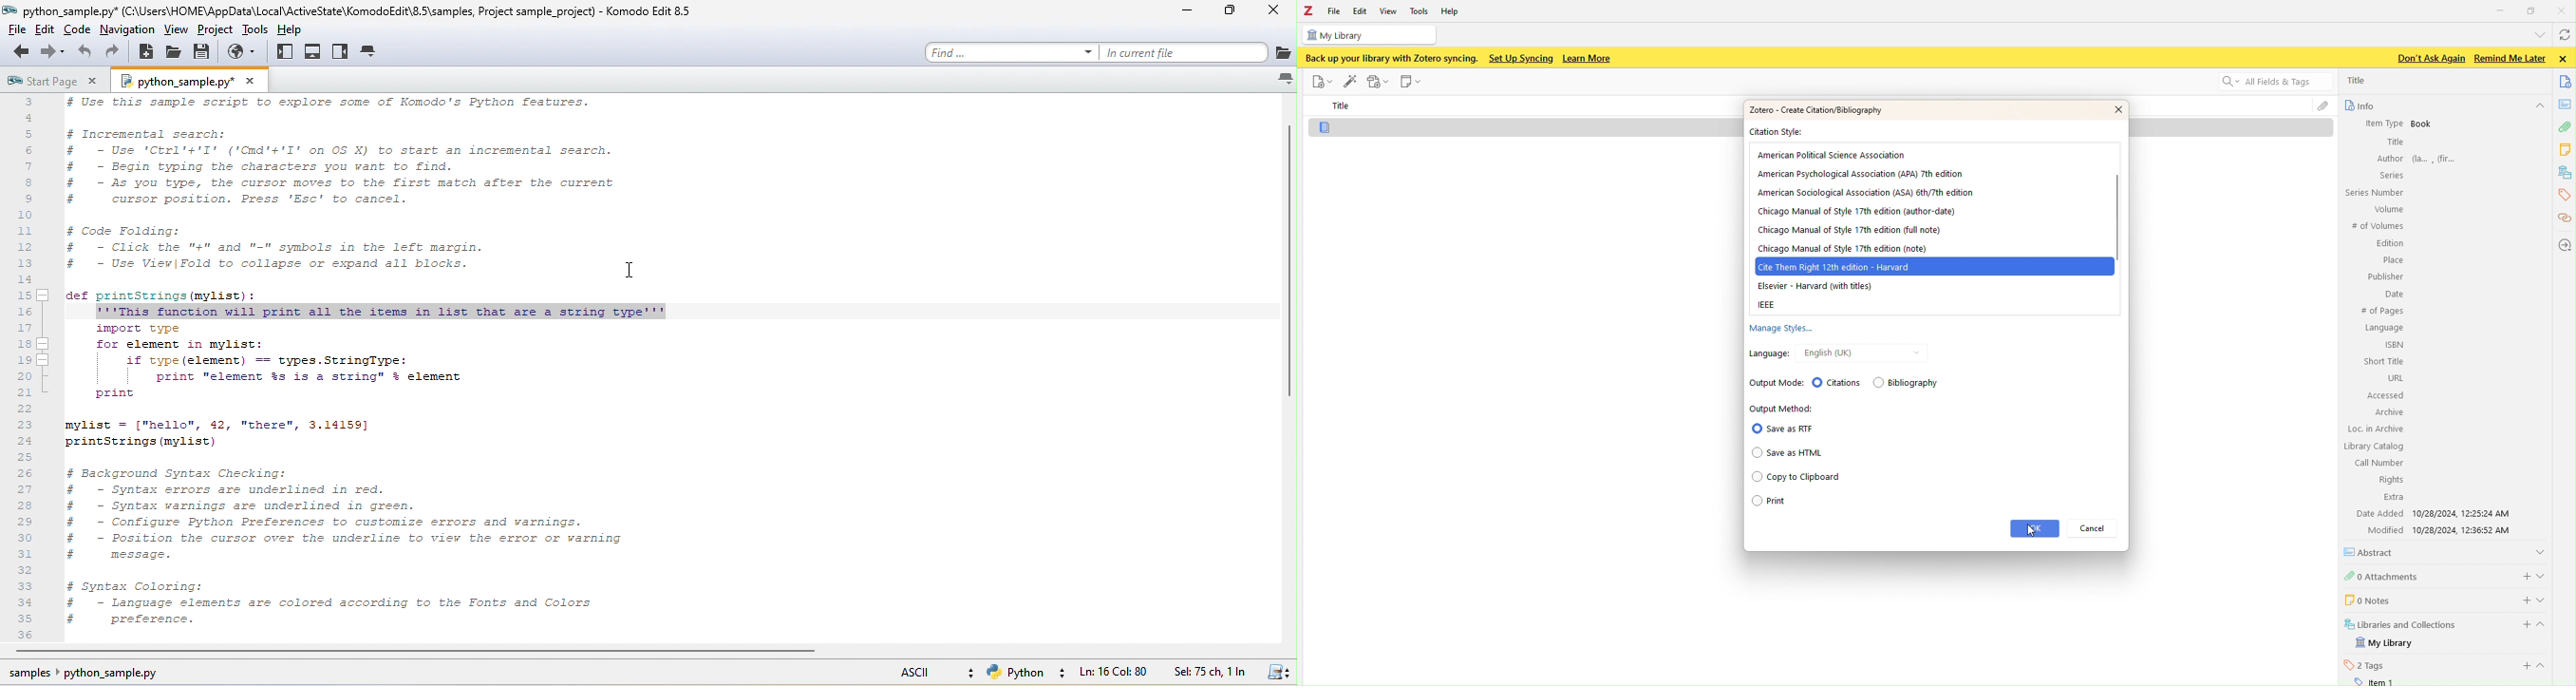  I want to click on code, so click(79, 32).